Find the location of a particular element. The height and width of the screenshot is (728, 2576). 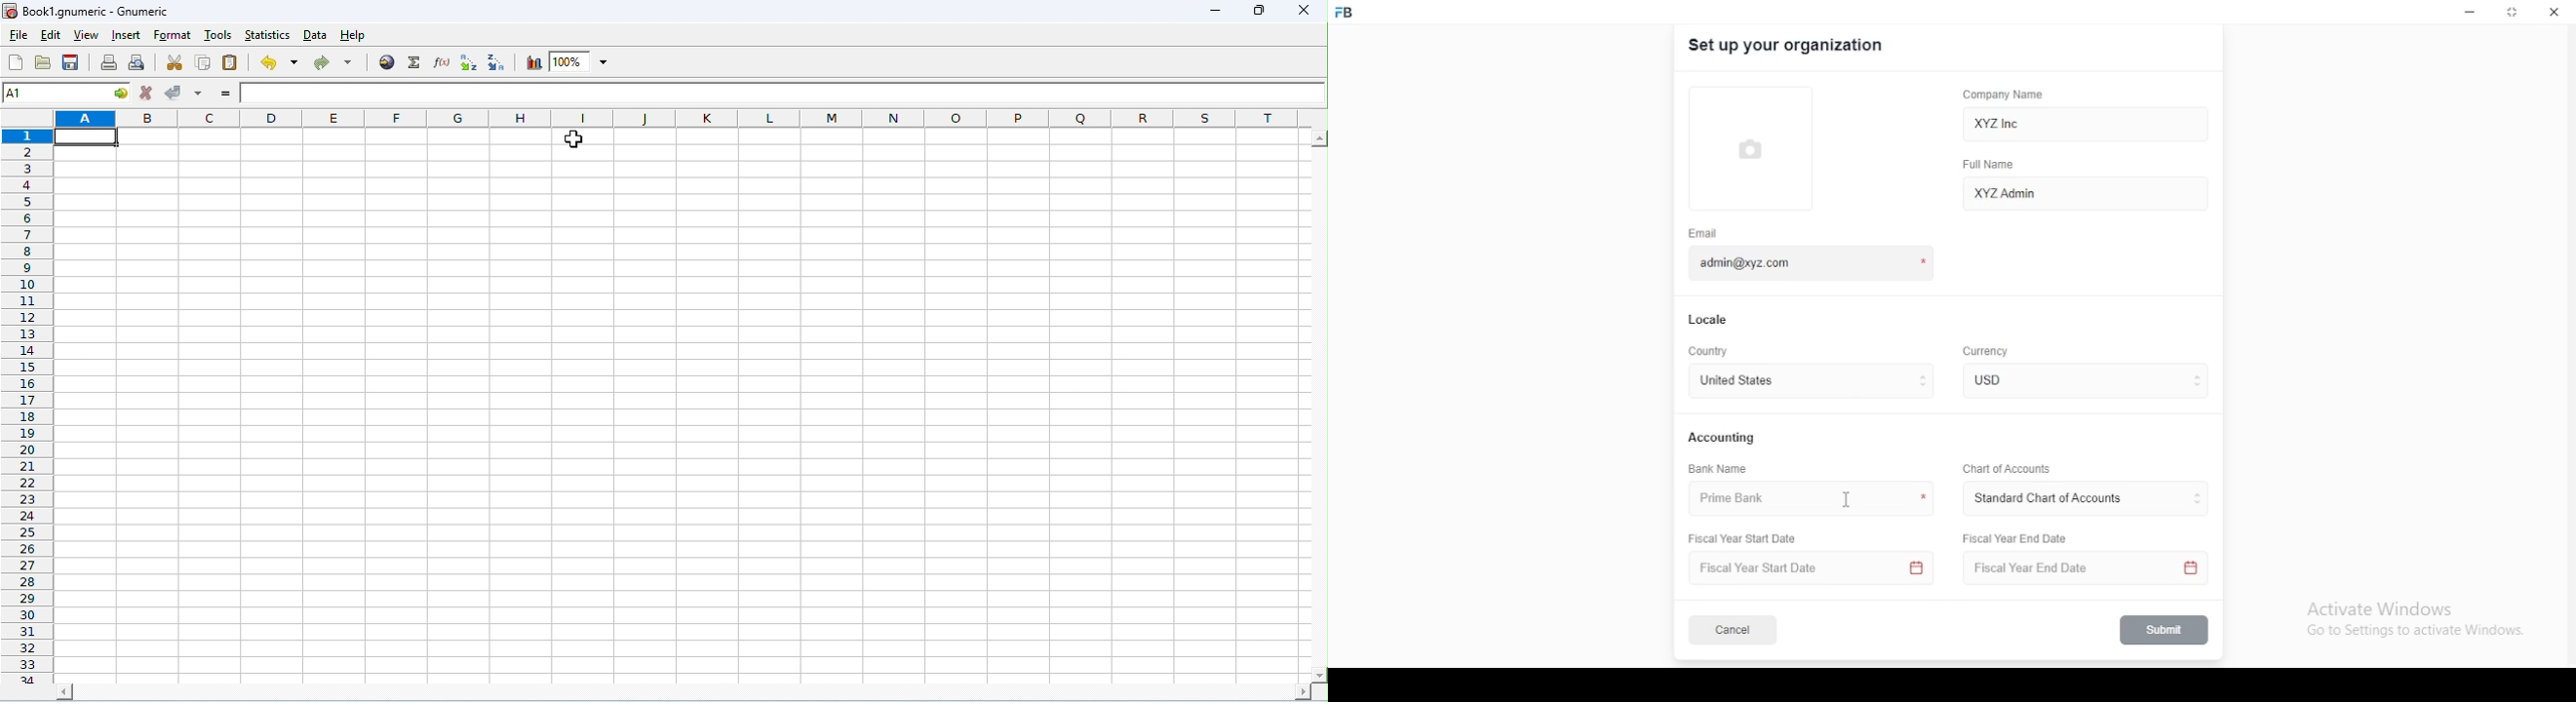

Fiscal Year End Date is located at coordinates (2016, 538).